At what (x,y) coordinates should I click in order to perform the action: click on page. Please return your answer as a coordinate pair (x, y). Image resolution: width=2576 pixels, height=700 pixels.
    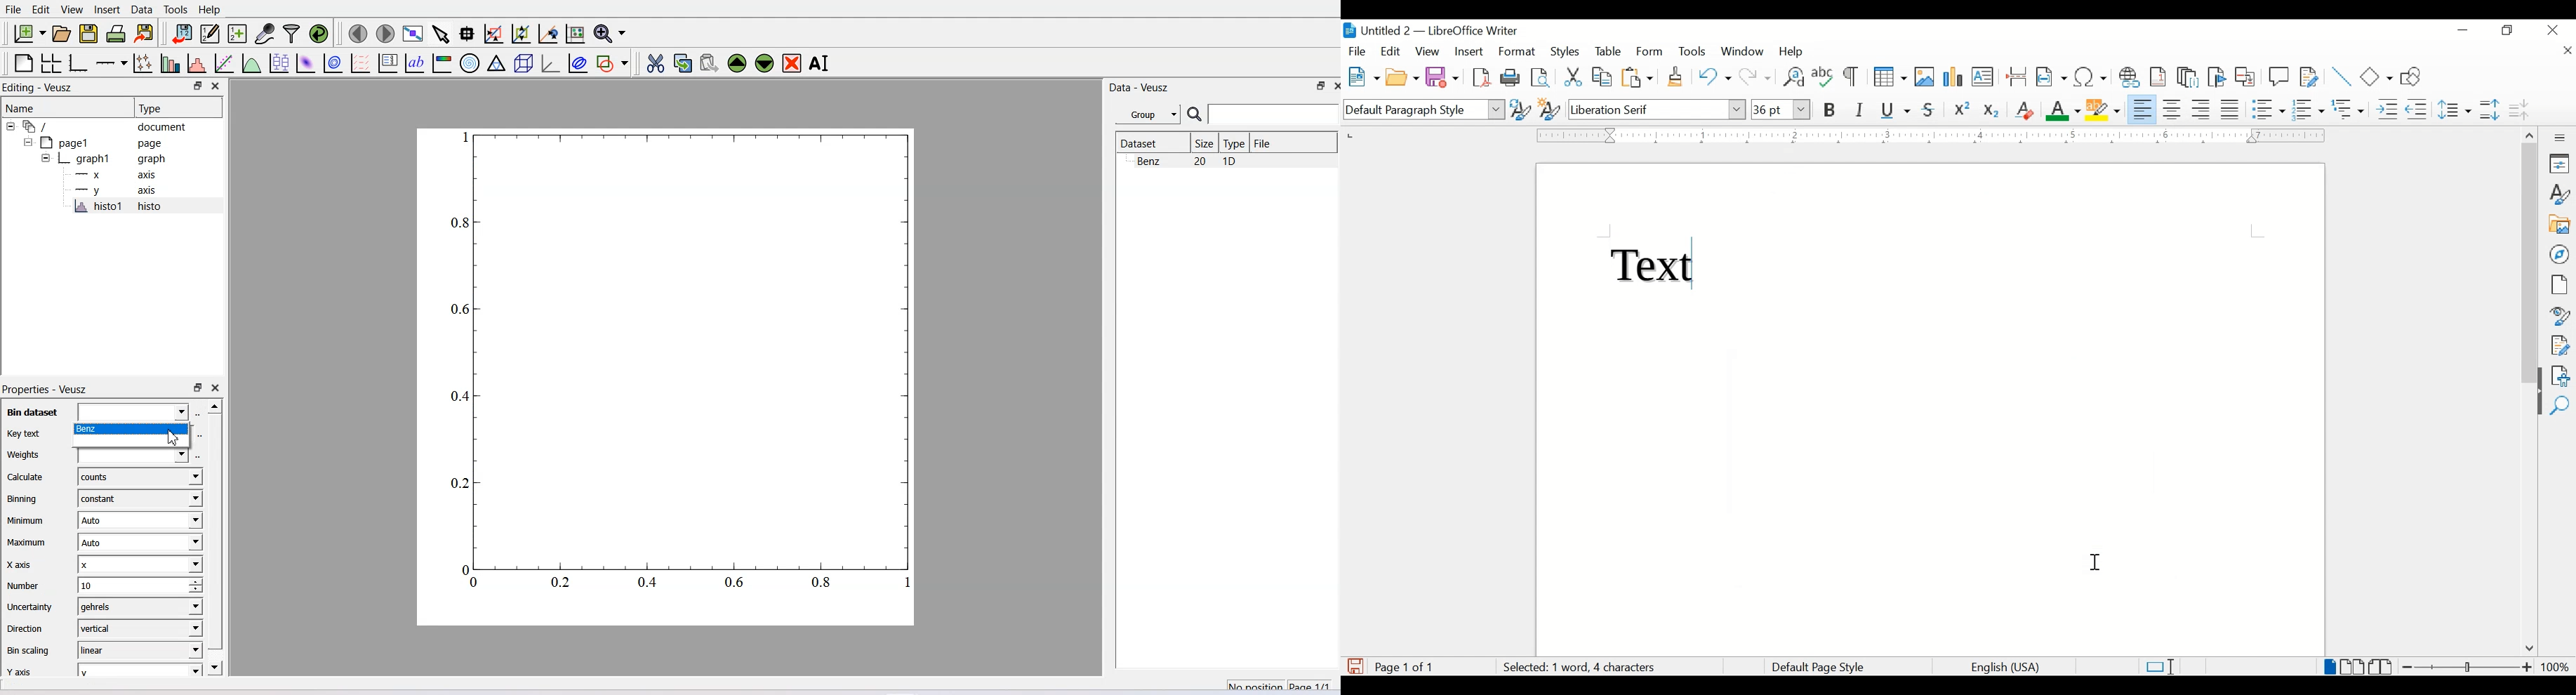
    Looking at the image, I should click on (2559, 284).